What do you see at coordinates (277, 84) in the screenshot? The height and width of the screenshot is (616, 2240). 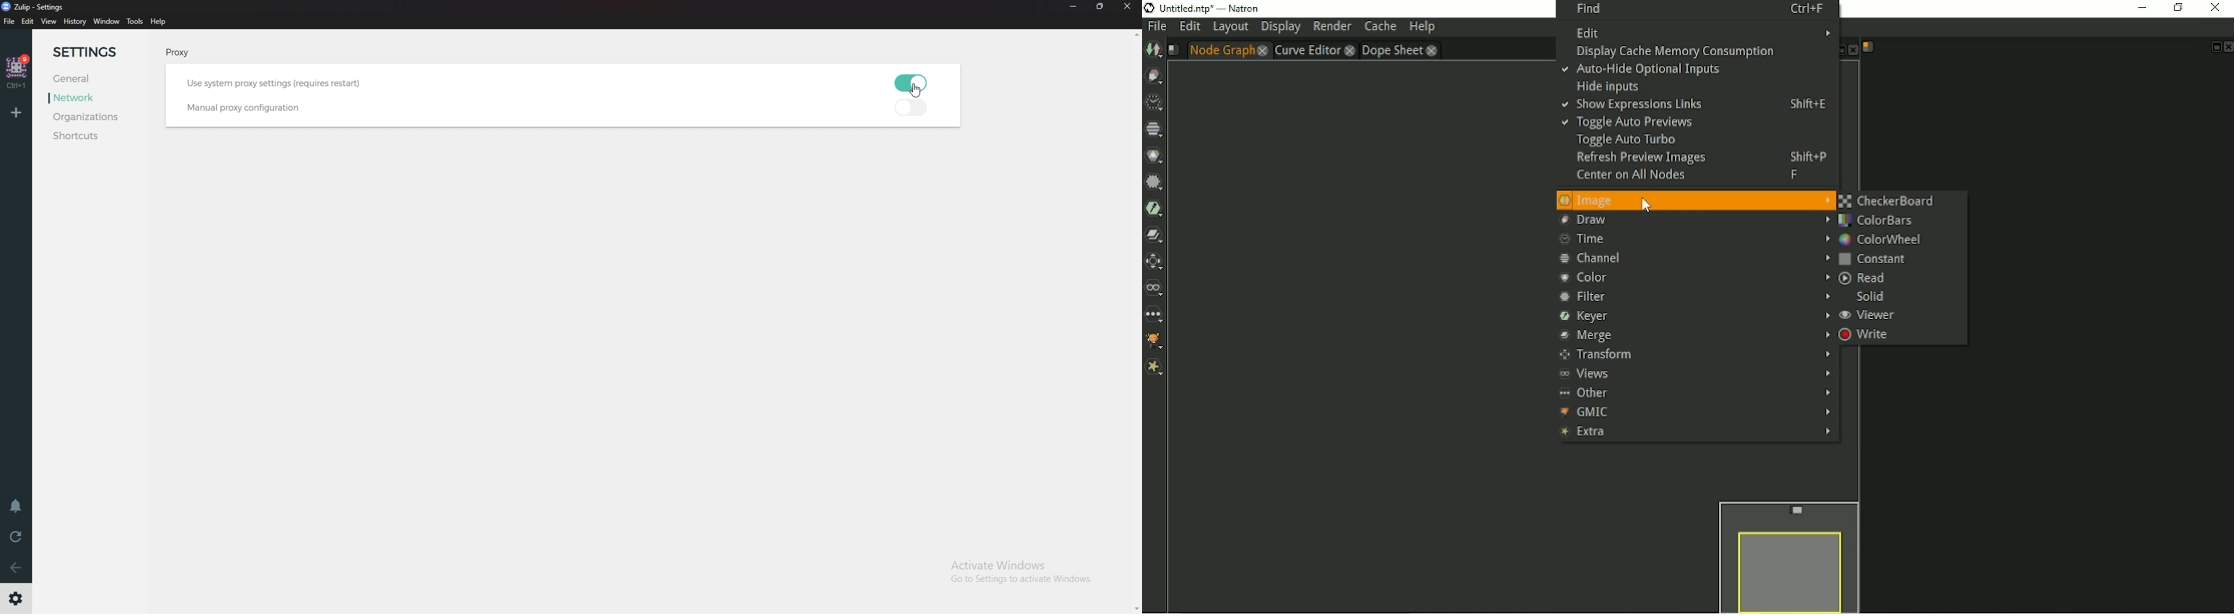 I see `Use system proxy` at bounding box center [277, 84].